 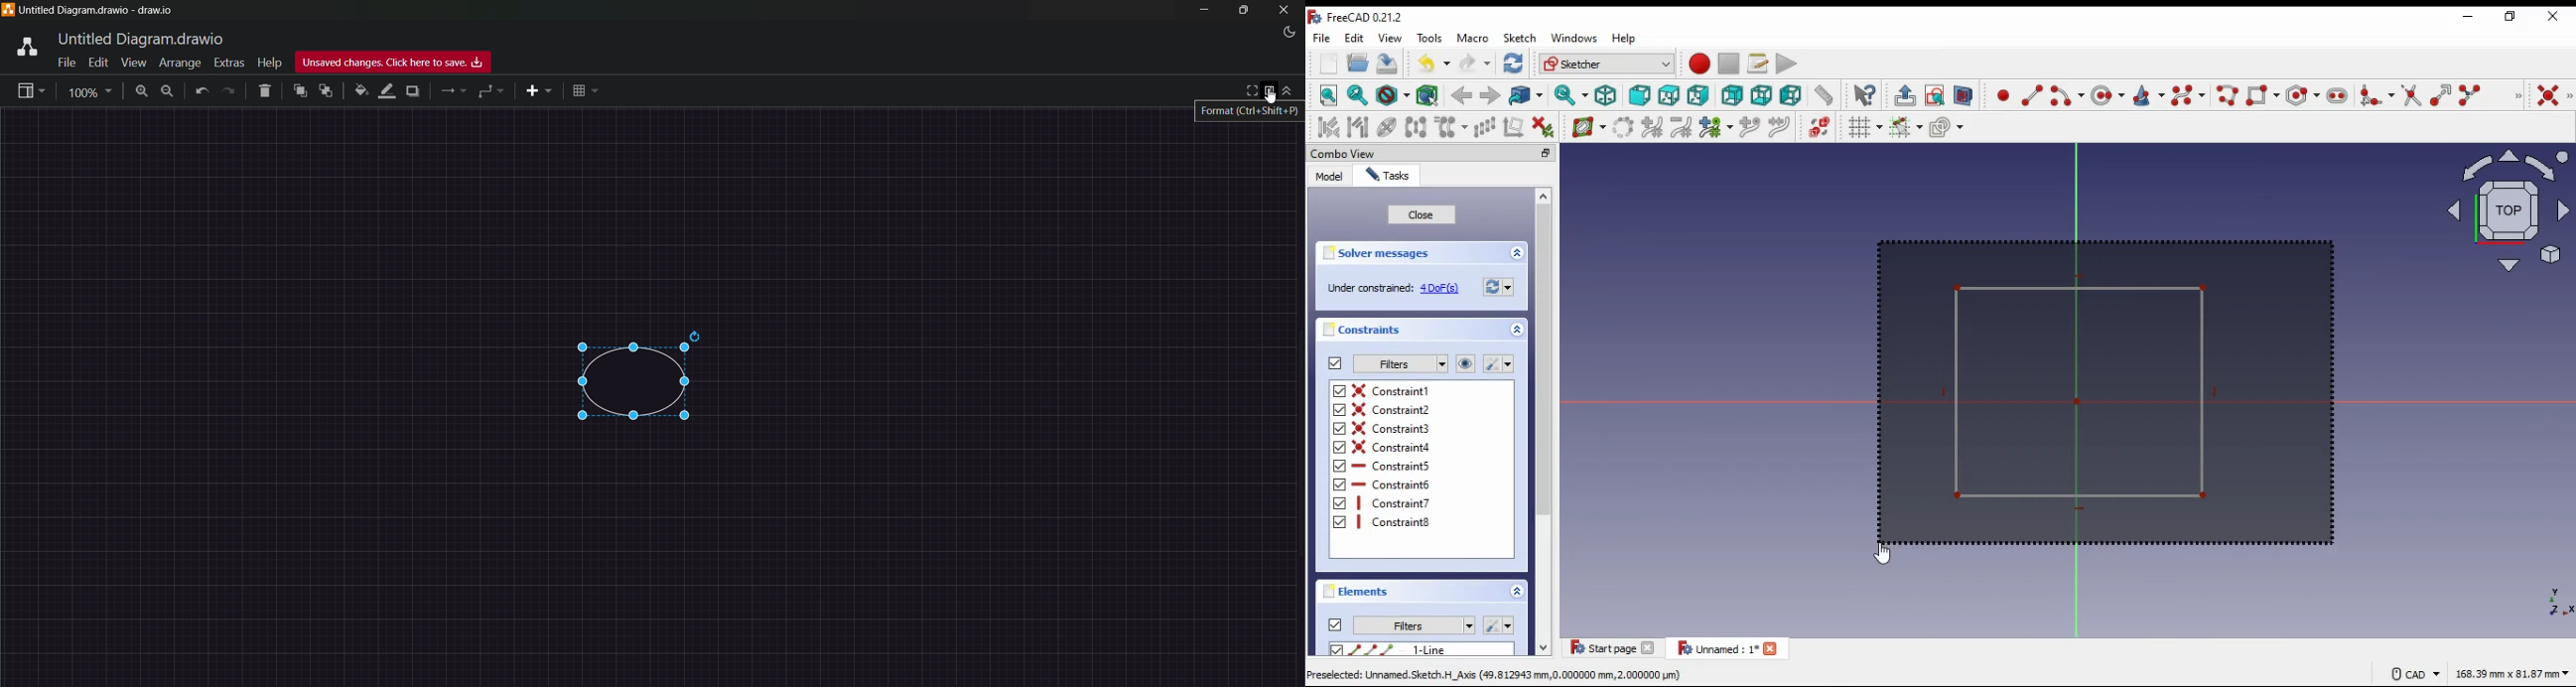 I want to click on unsaved changes, so click(x=393, y=61).